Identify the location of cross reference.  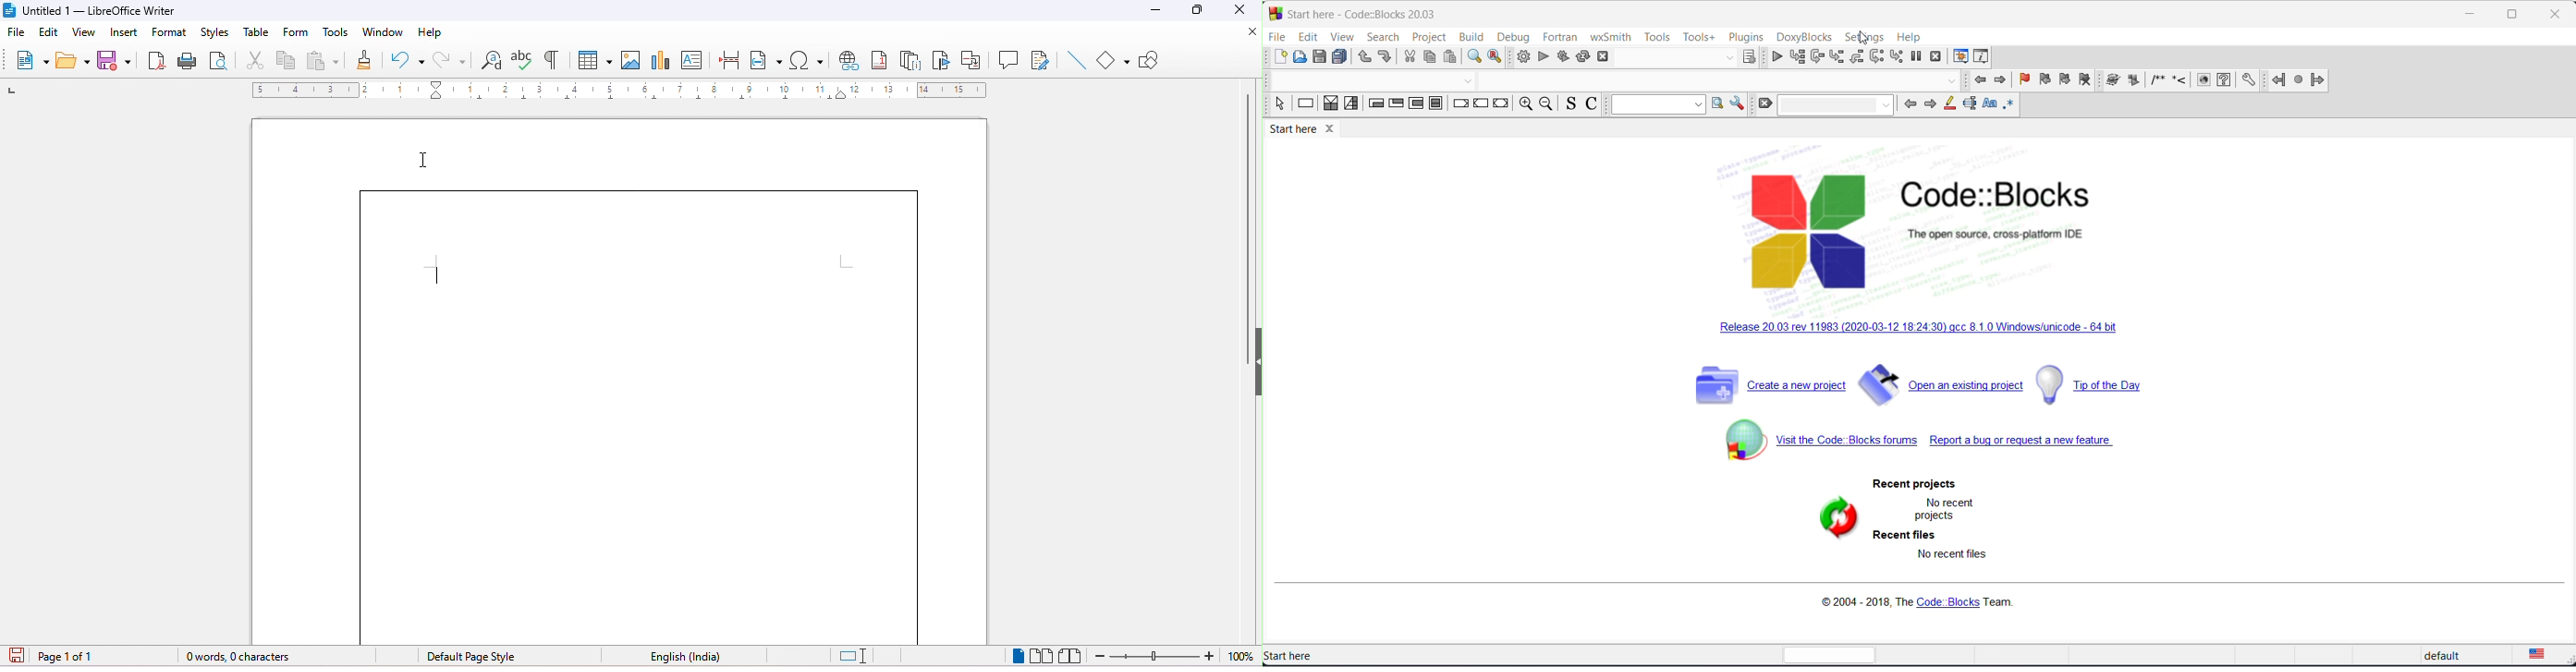
(975, 59).